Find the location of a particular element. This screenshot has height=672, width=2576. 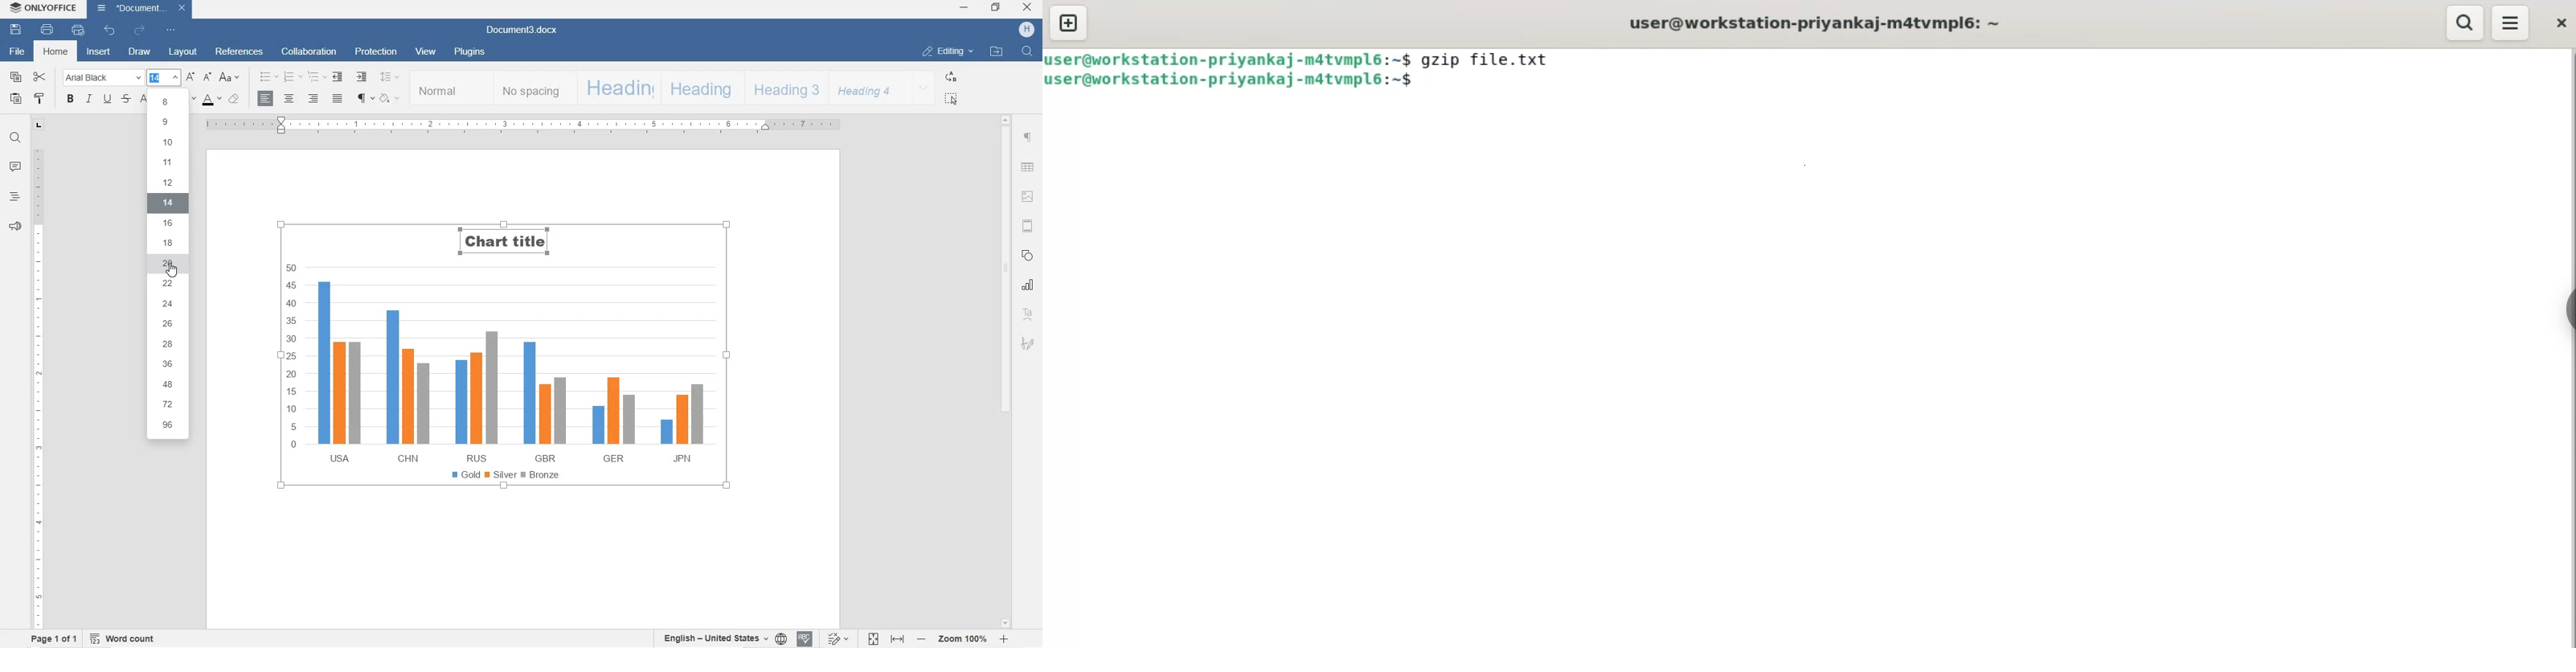

QUICK PRINT is located at coordinates (76, 30).